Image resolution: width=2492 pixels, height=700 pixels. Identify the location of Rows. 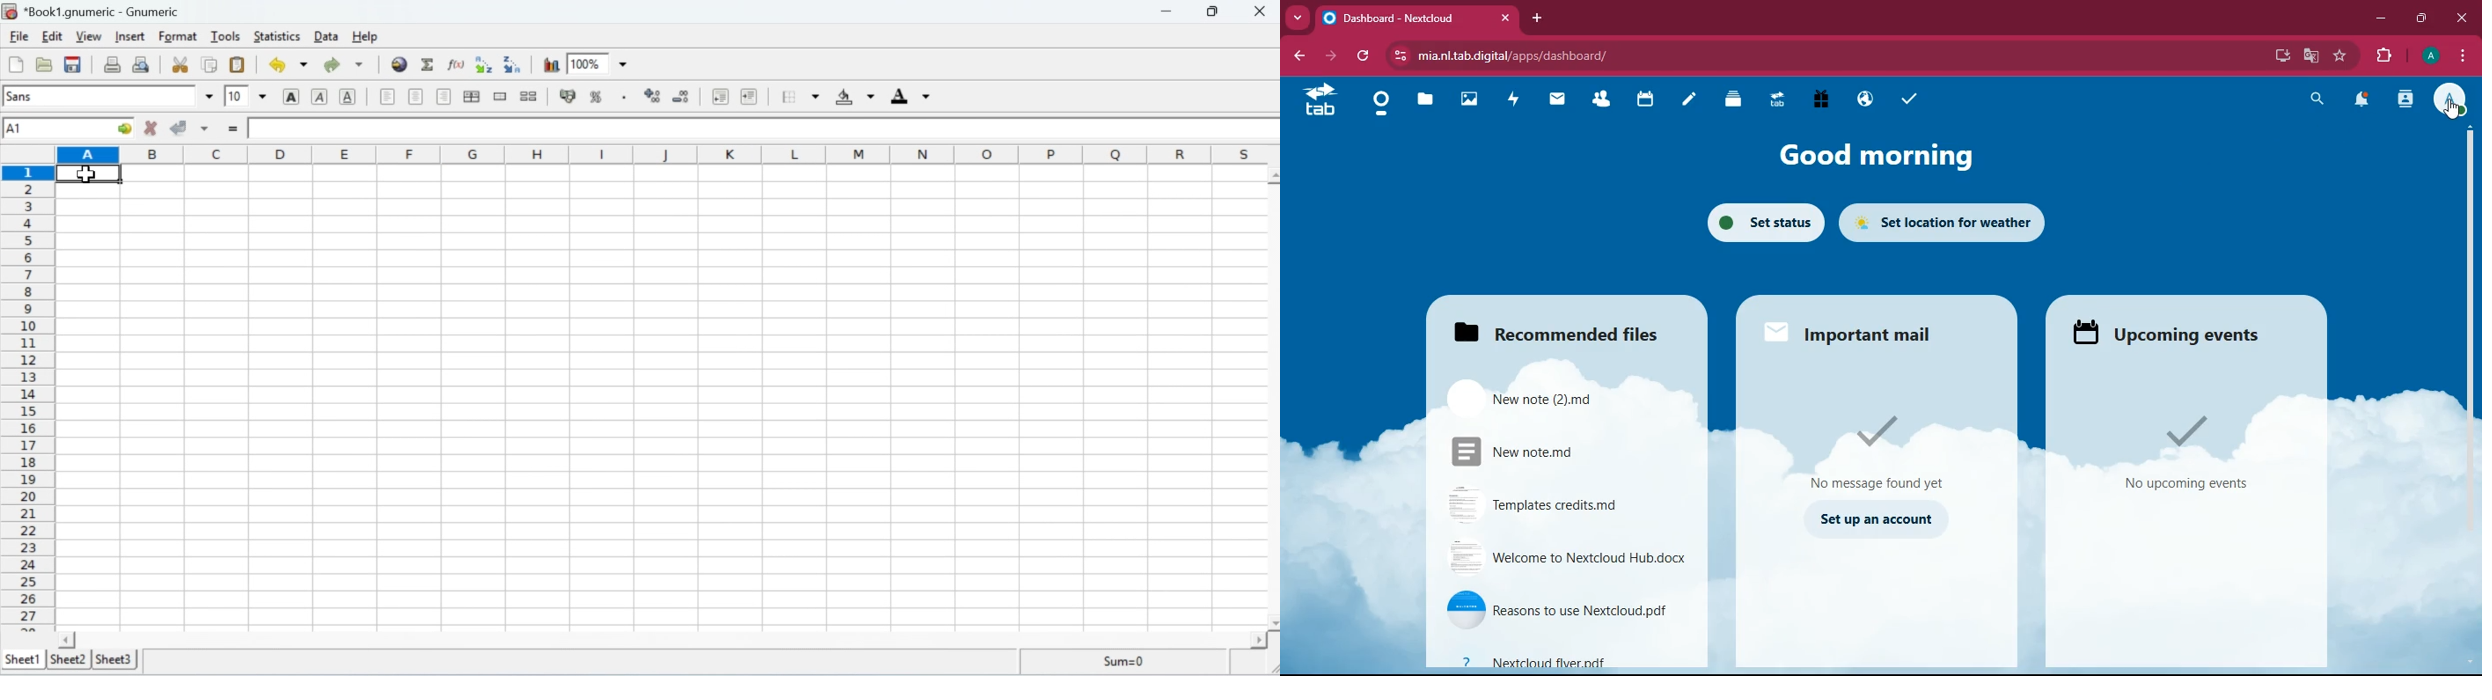
(28, 397).